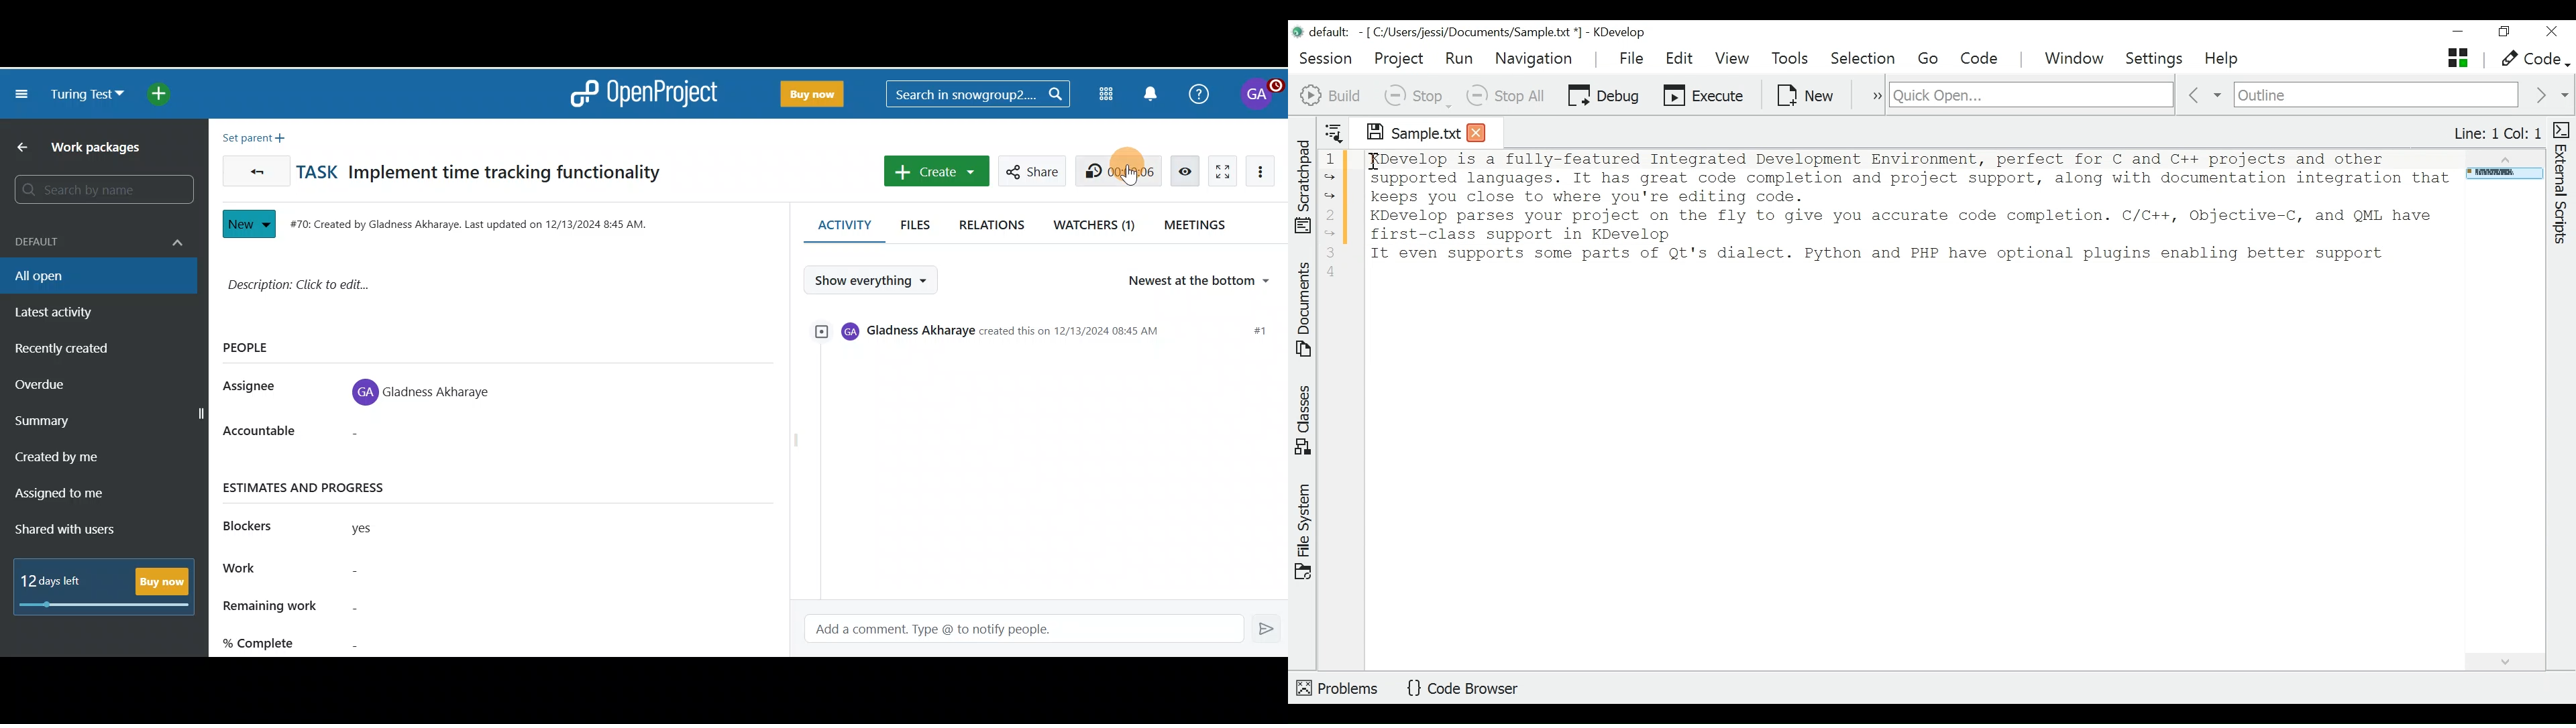 This screenshot has width=2576, height=728. I want to click on Relations, so click(995, 223).